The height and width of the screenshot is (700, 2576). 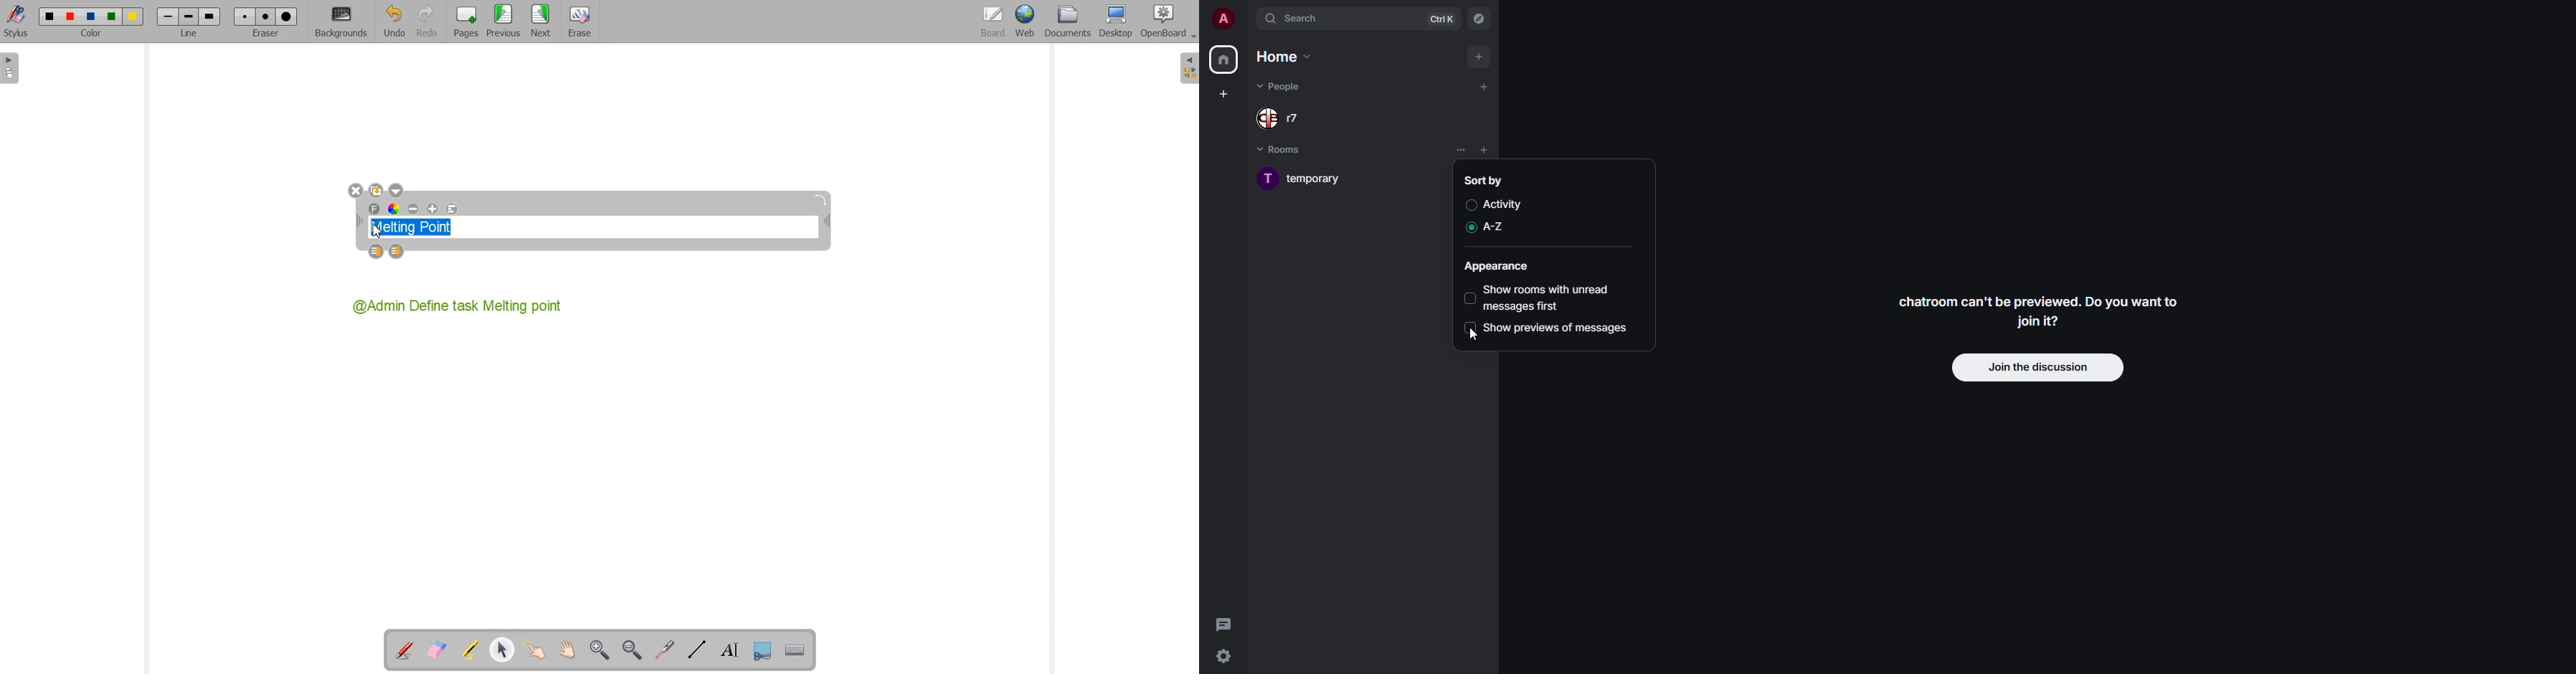 I want to click on Minimize text size, so click(x=414, y=209).